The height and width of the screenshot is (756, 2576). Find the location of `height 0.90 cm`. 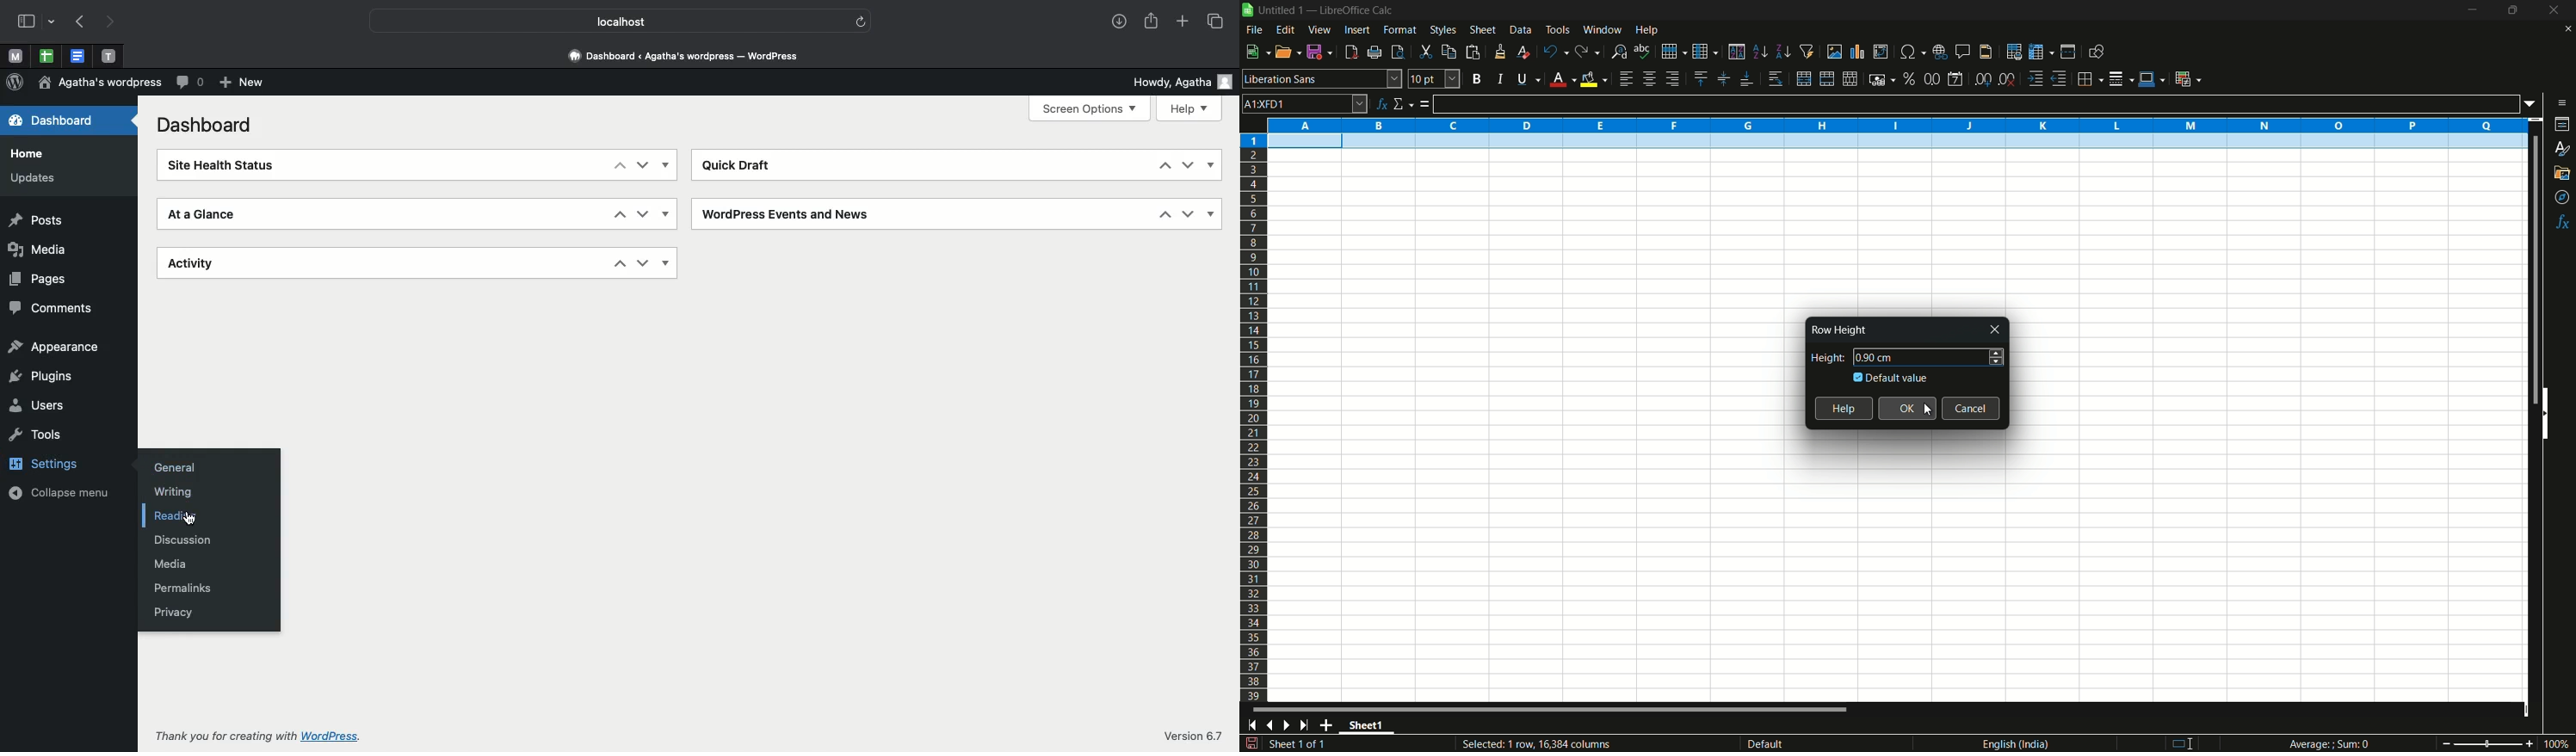

height 0.90 cm is located at coordinates (1879, 357).